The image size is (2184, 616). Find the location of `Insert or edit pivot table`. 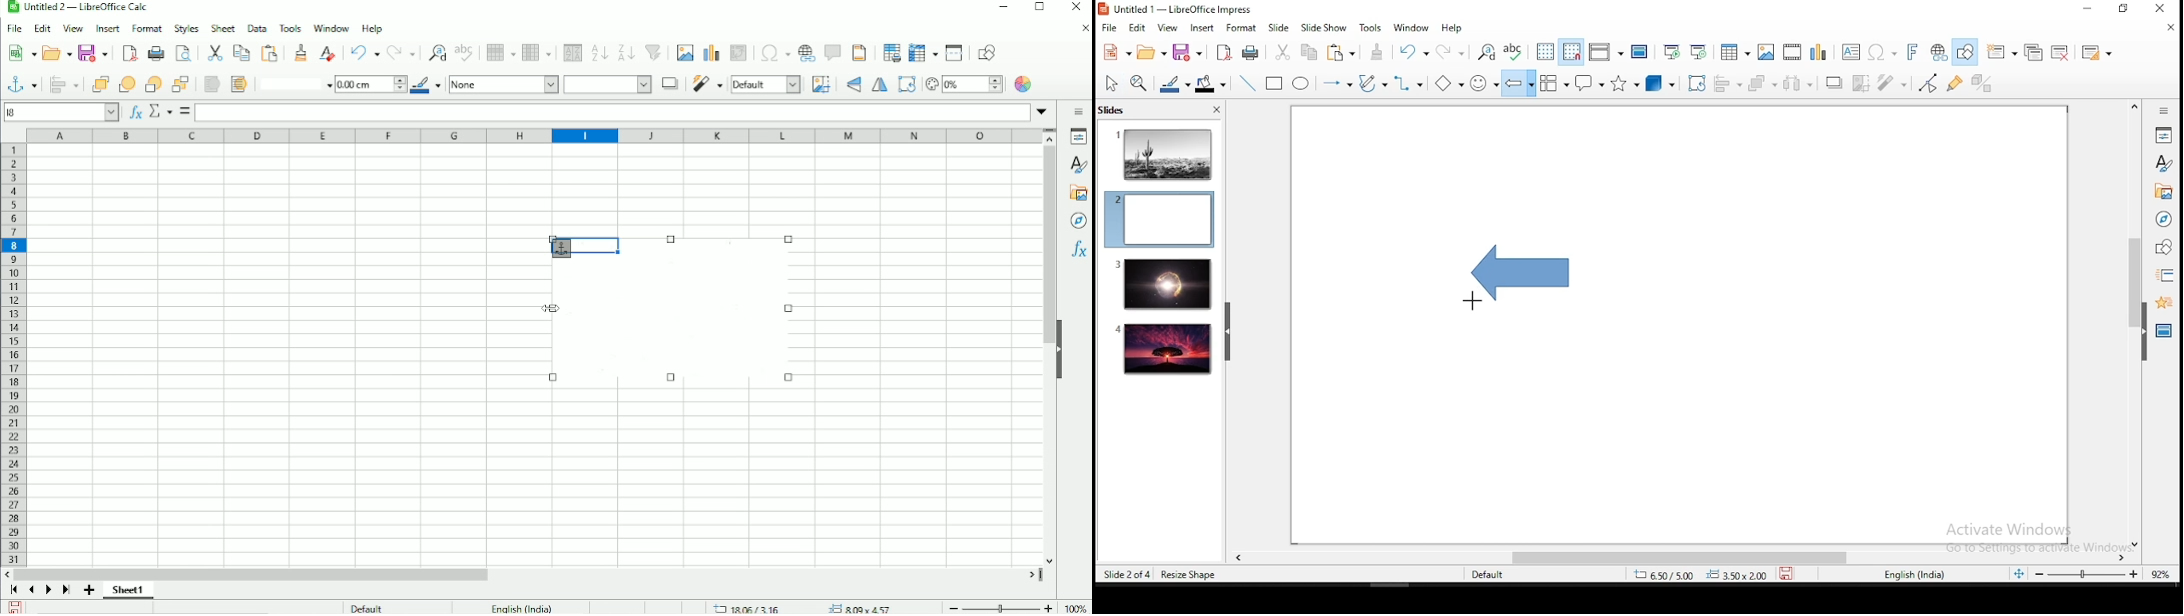

Insert or edit pivot table is located at coordinates (740, 54).